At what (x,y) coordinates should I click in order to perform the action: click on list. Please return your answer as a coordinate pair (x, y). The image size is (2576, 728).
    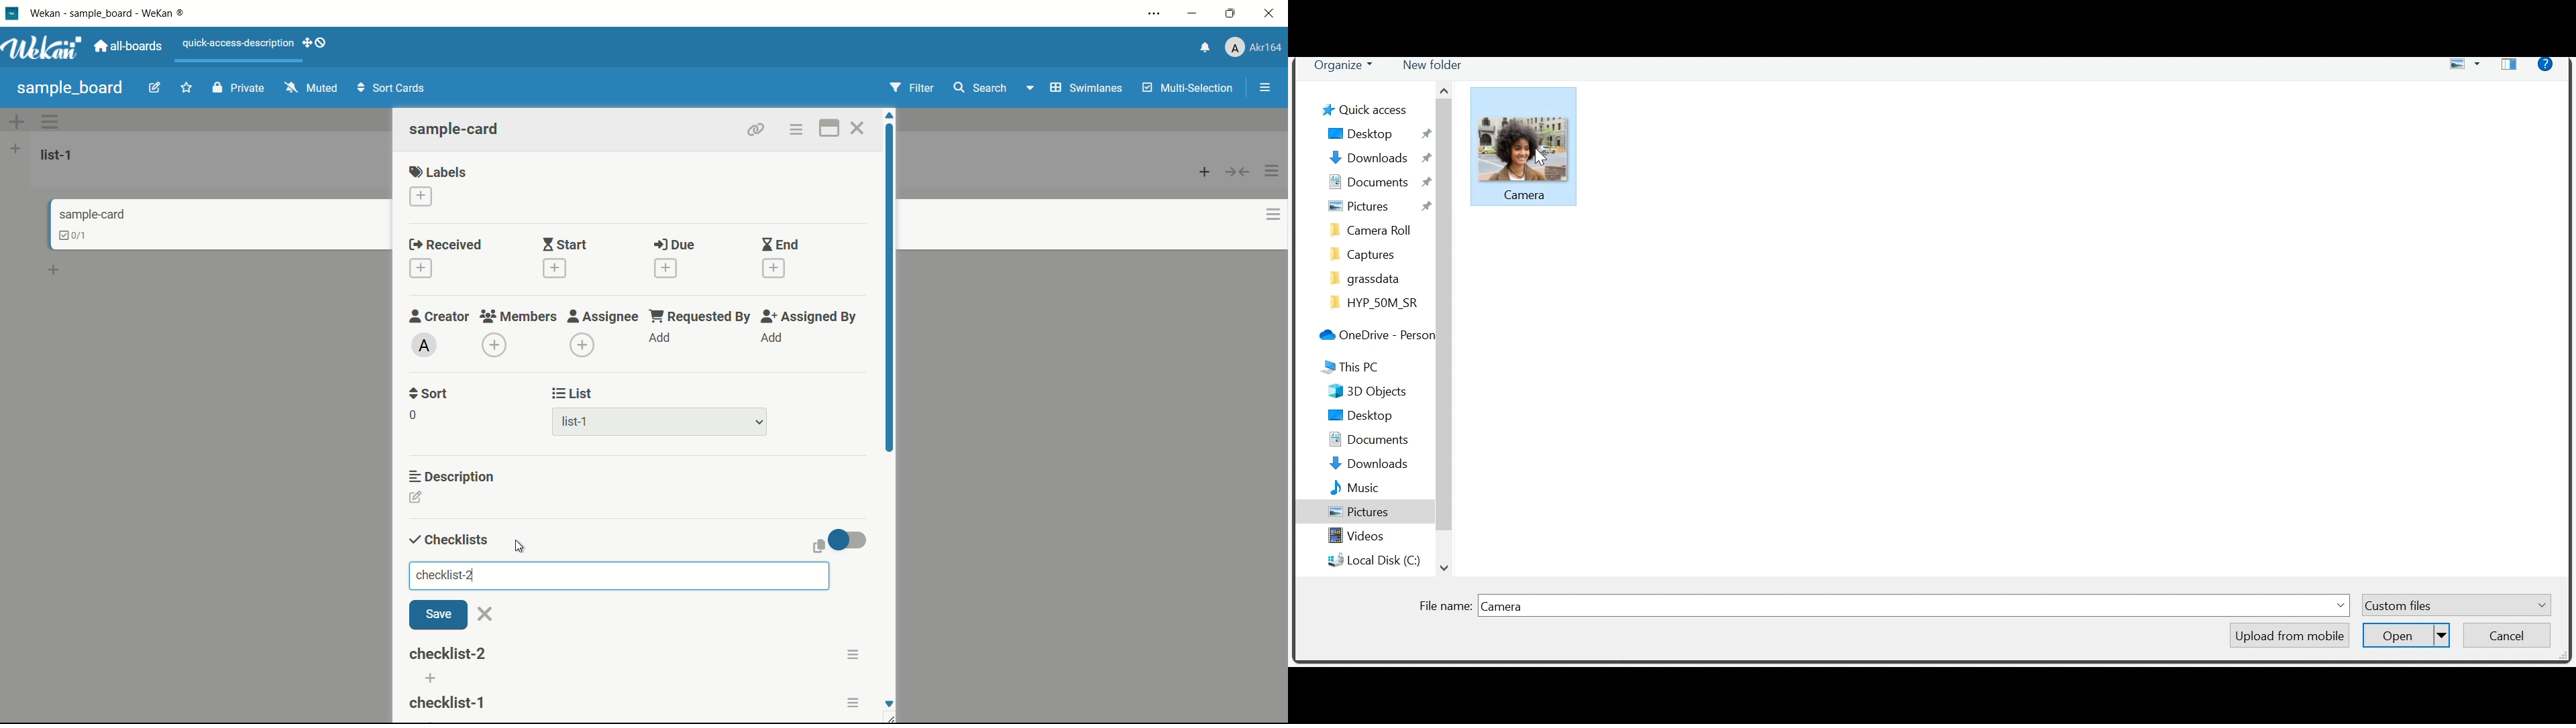
    Looking at the image, I should click on (573, 394).